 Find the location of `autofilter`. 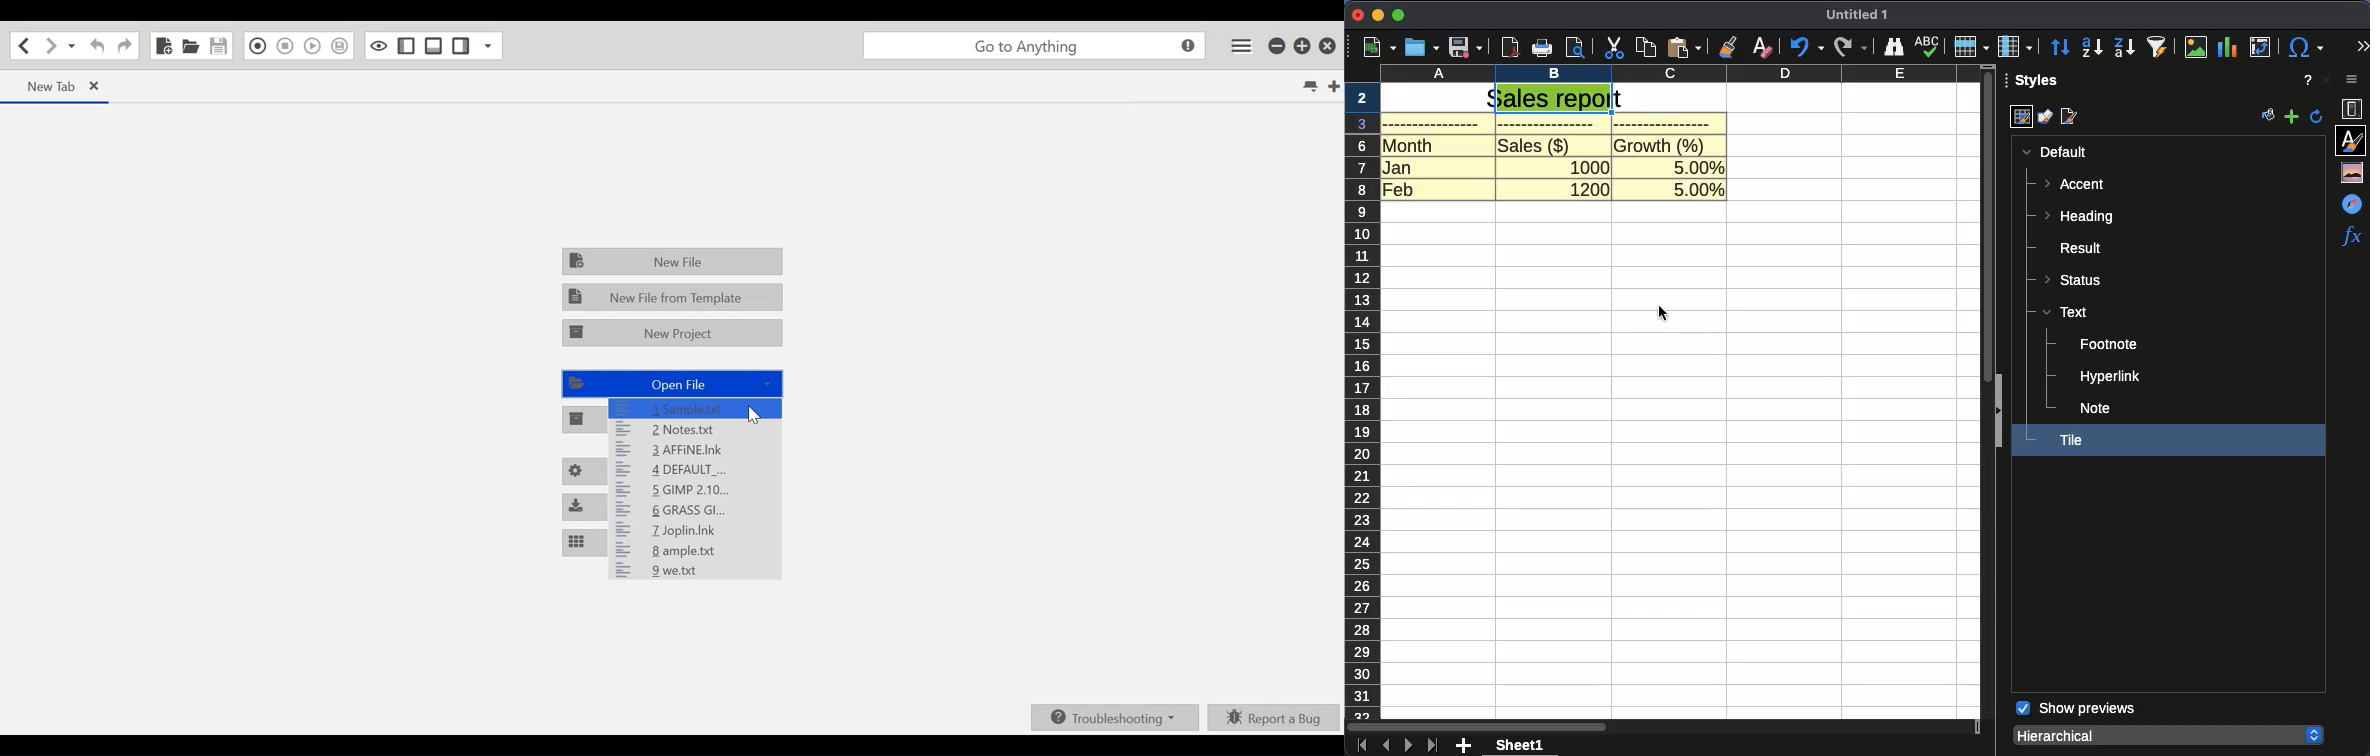

autofilter is located at coordinates (2158, 46).